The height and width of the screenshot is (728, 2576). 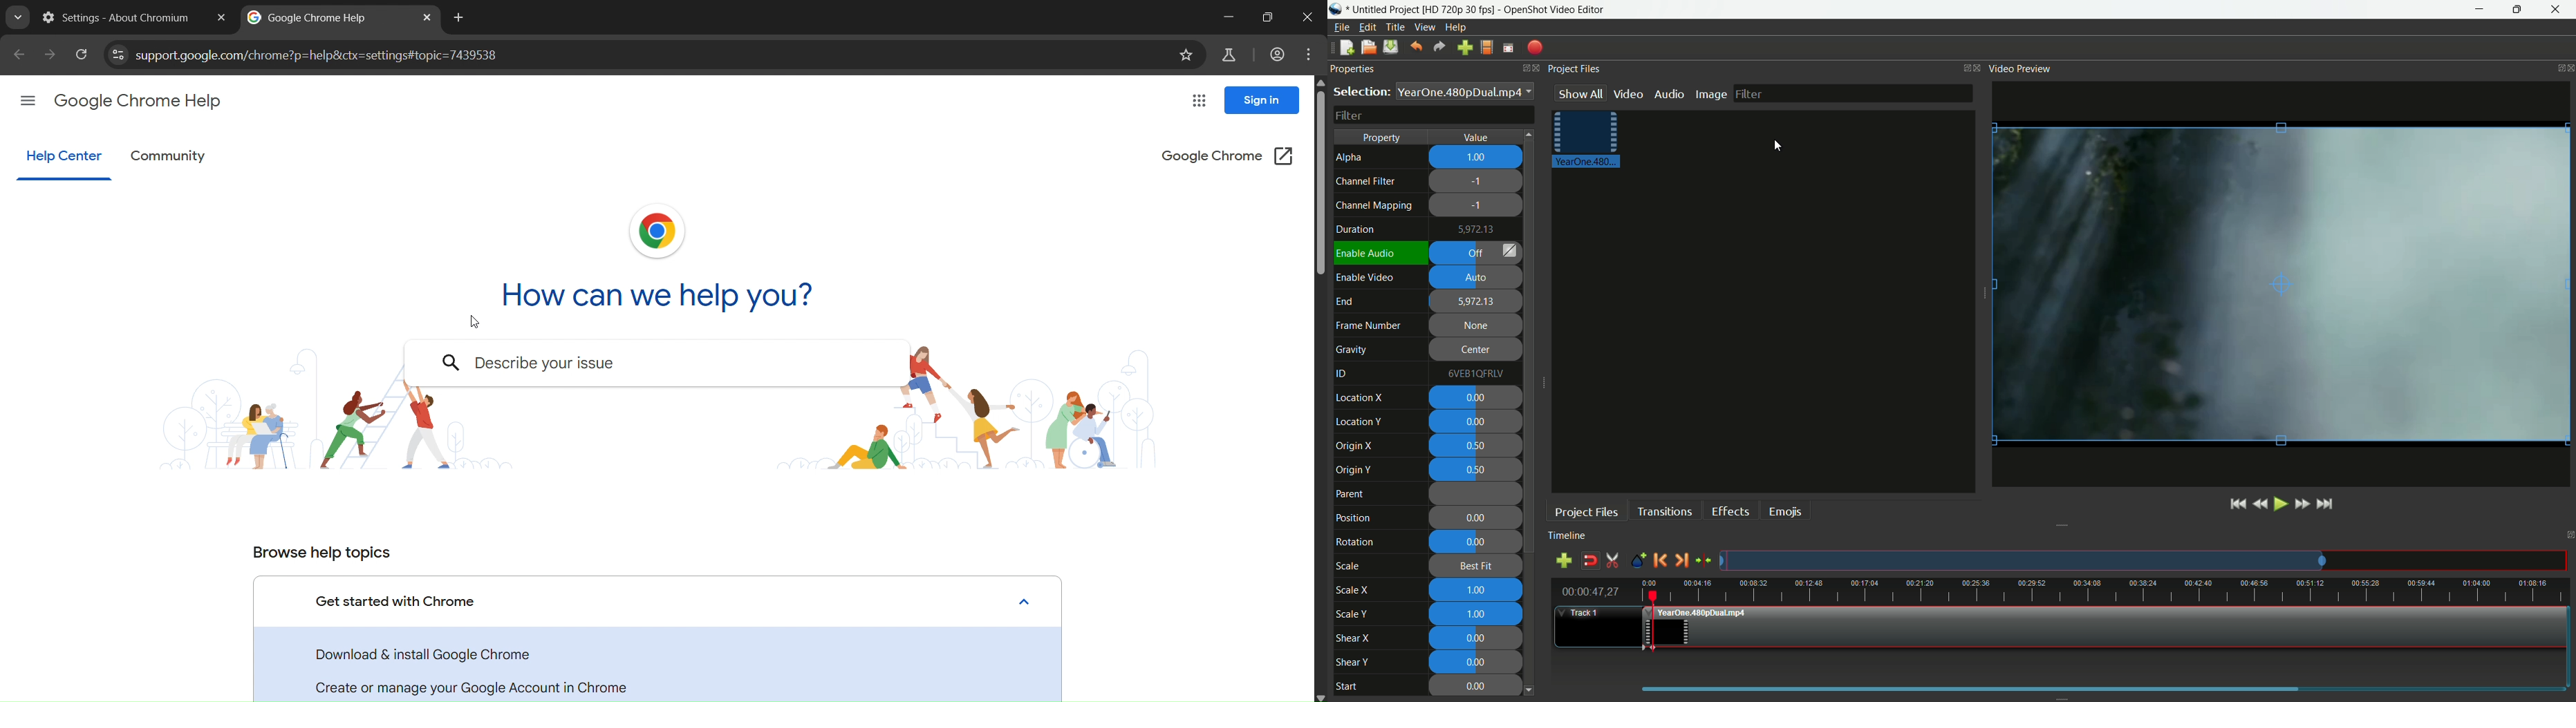 What do you see at coordinates (1353, 495) in the screenshot?
I see `parent` at bounding box center [1353, 495].